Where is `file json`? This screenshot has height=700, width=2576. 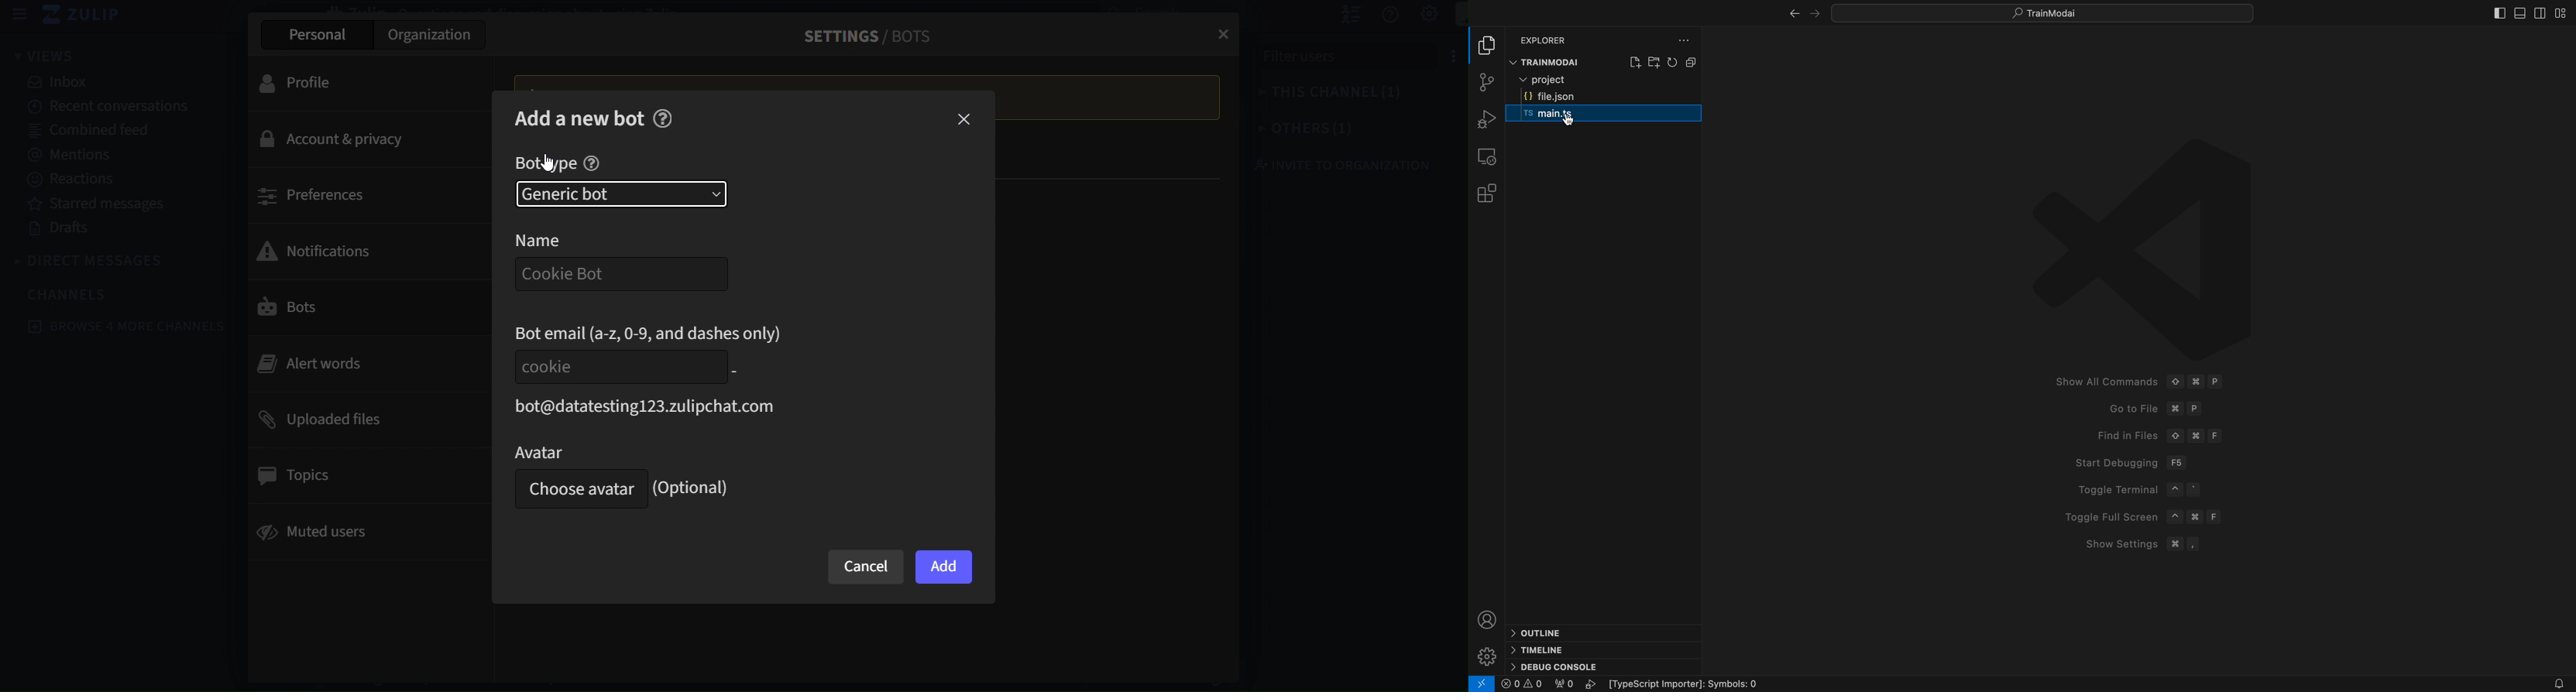 file json is located at coordinates (1600, 98).